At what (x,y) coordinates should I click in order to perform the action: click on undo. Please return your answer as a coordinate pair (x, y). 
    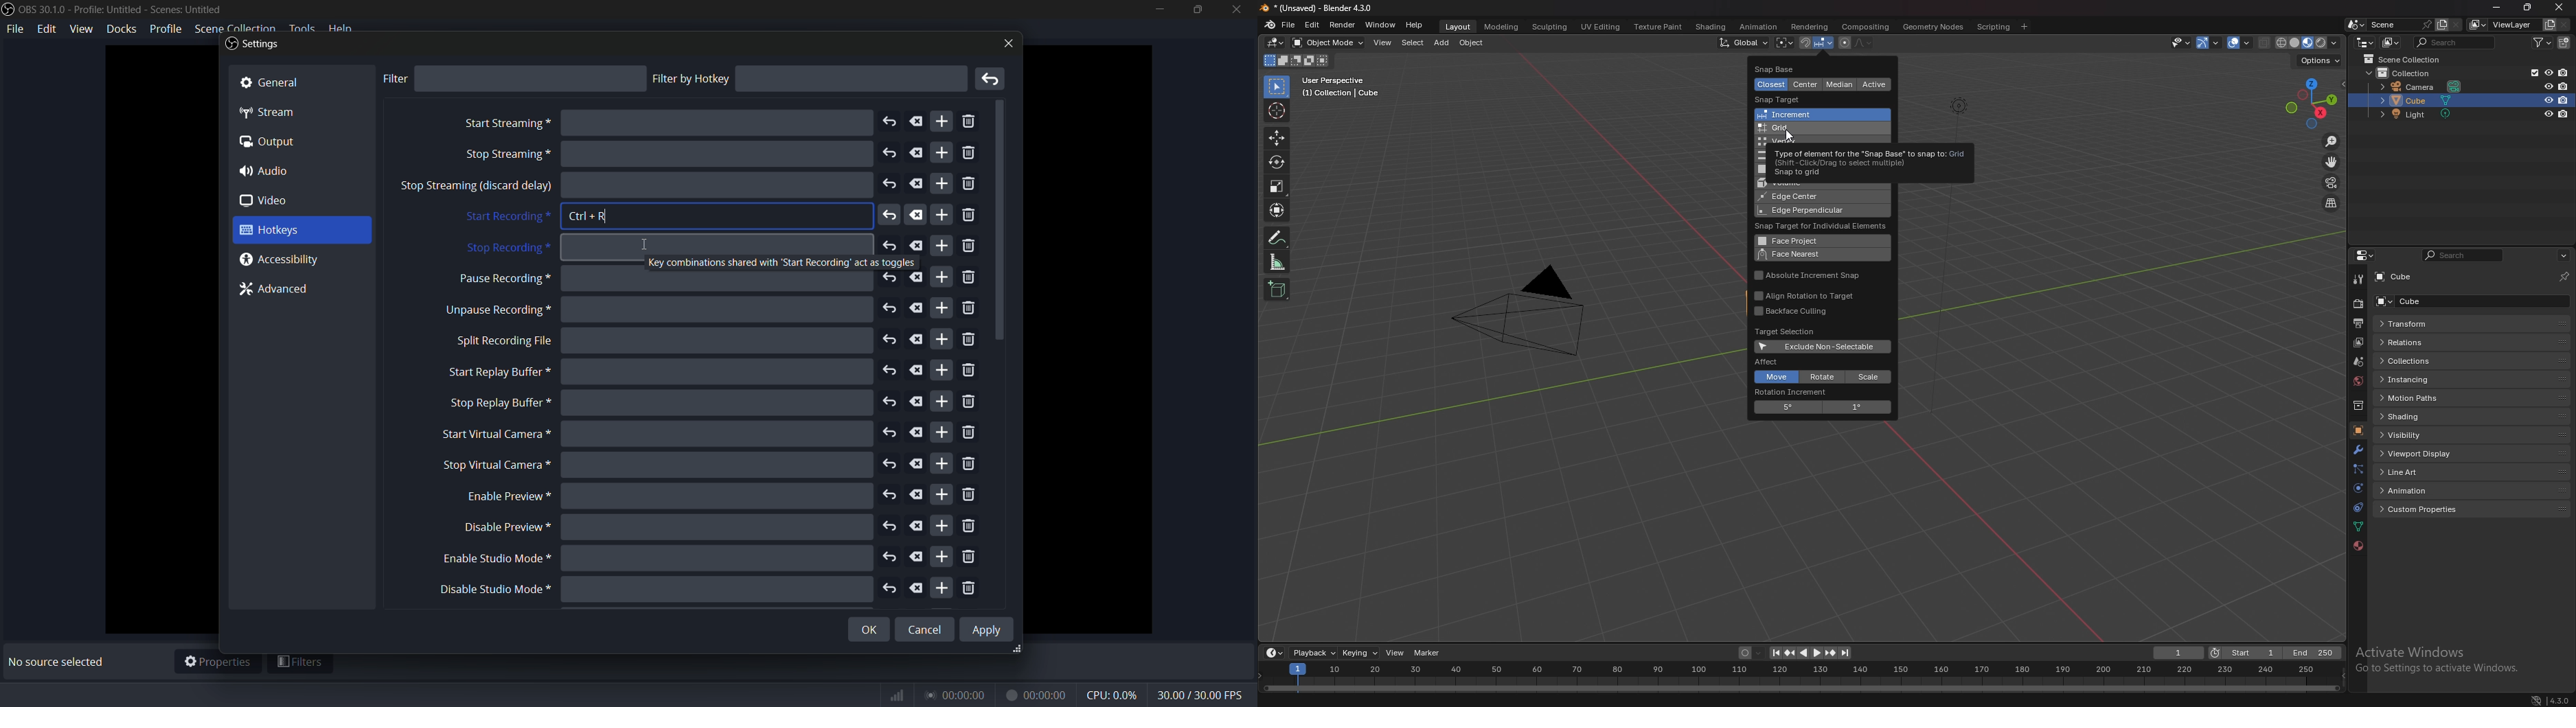
    Looking at the image, I should click on (890, 433).